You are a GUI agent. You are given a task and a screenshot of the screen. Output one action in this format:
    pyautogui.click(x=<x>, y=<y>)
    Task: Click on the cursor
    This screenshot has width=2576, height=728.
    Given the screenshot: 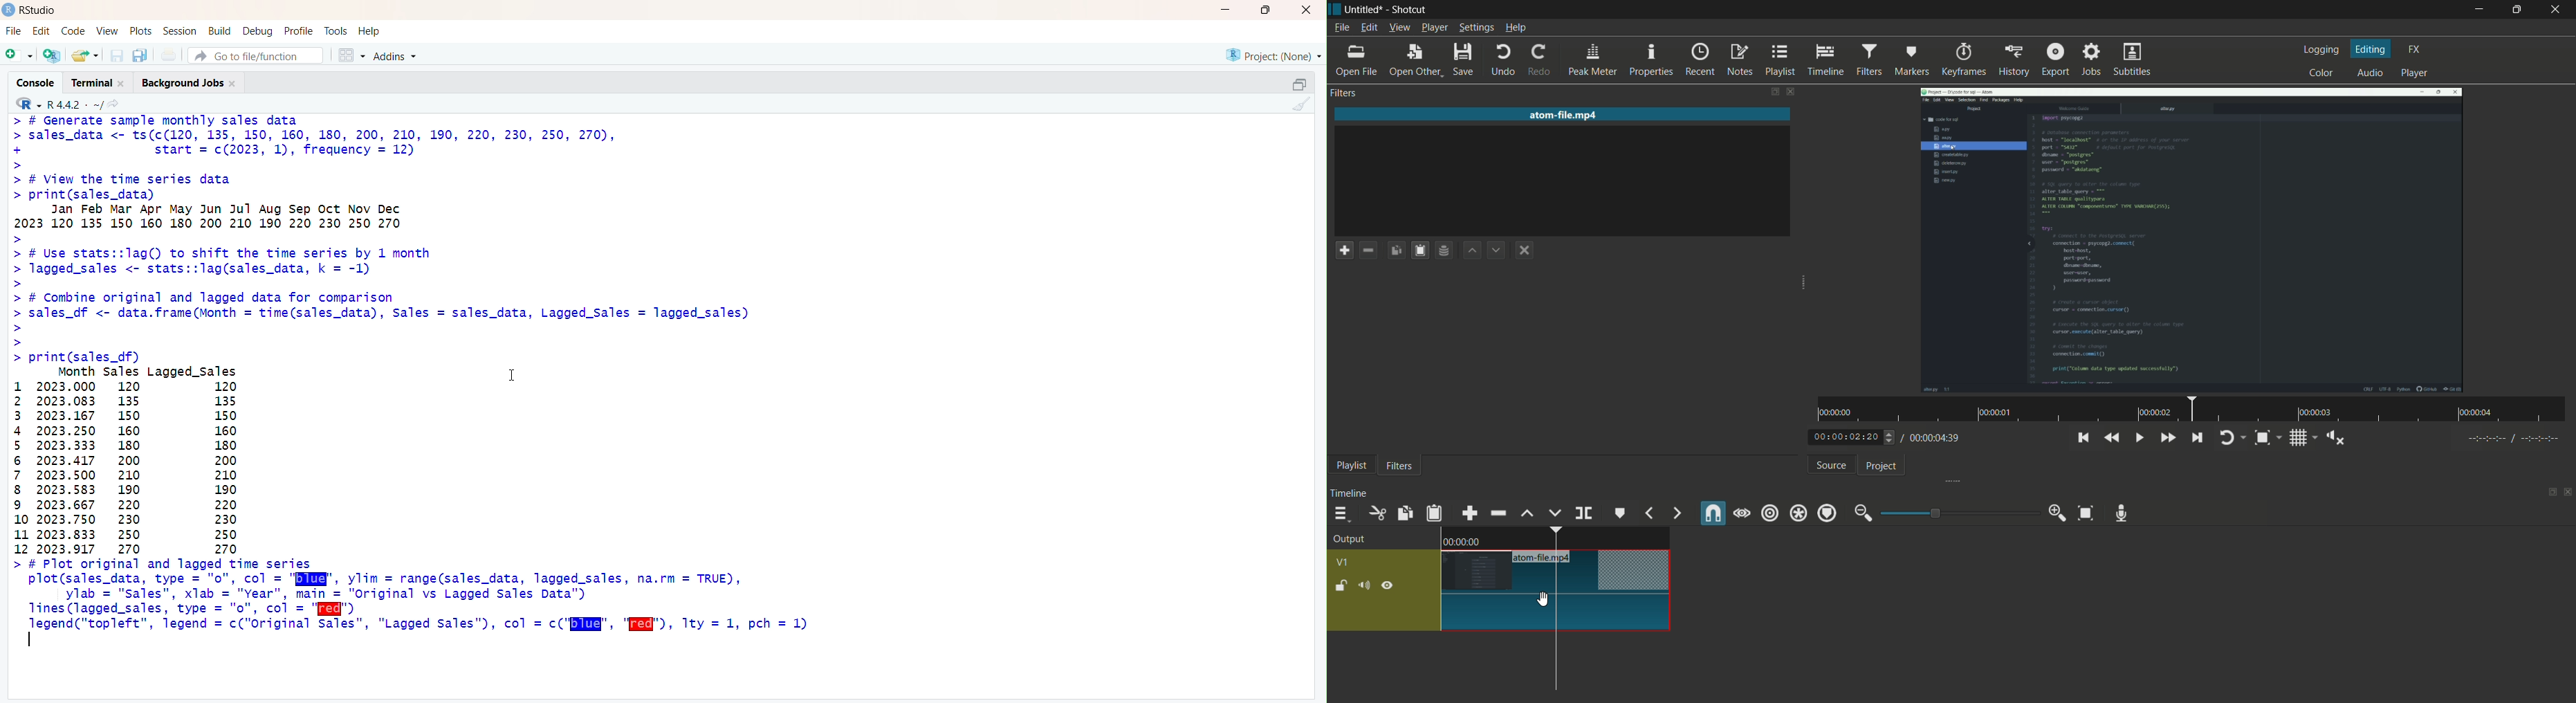 What is the action you would take?
    pyautogui.click(x=1543, y=600)
    